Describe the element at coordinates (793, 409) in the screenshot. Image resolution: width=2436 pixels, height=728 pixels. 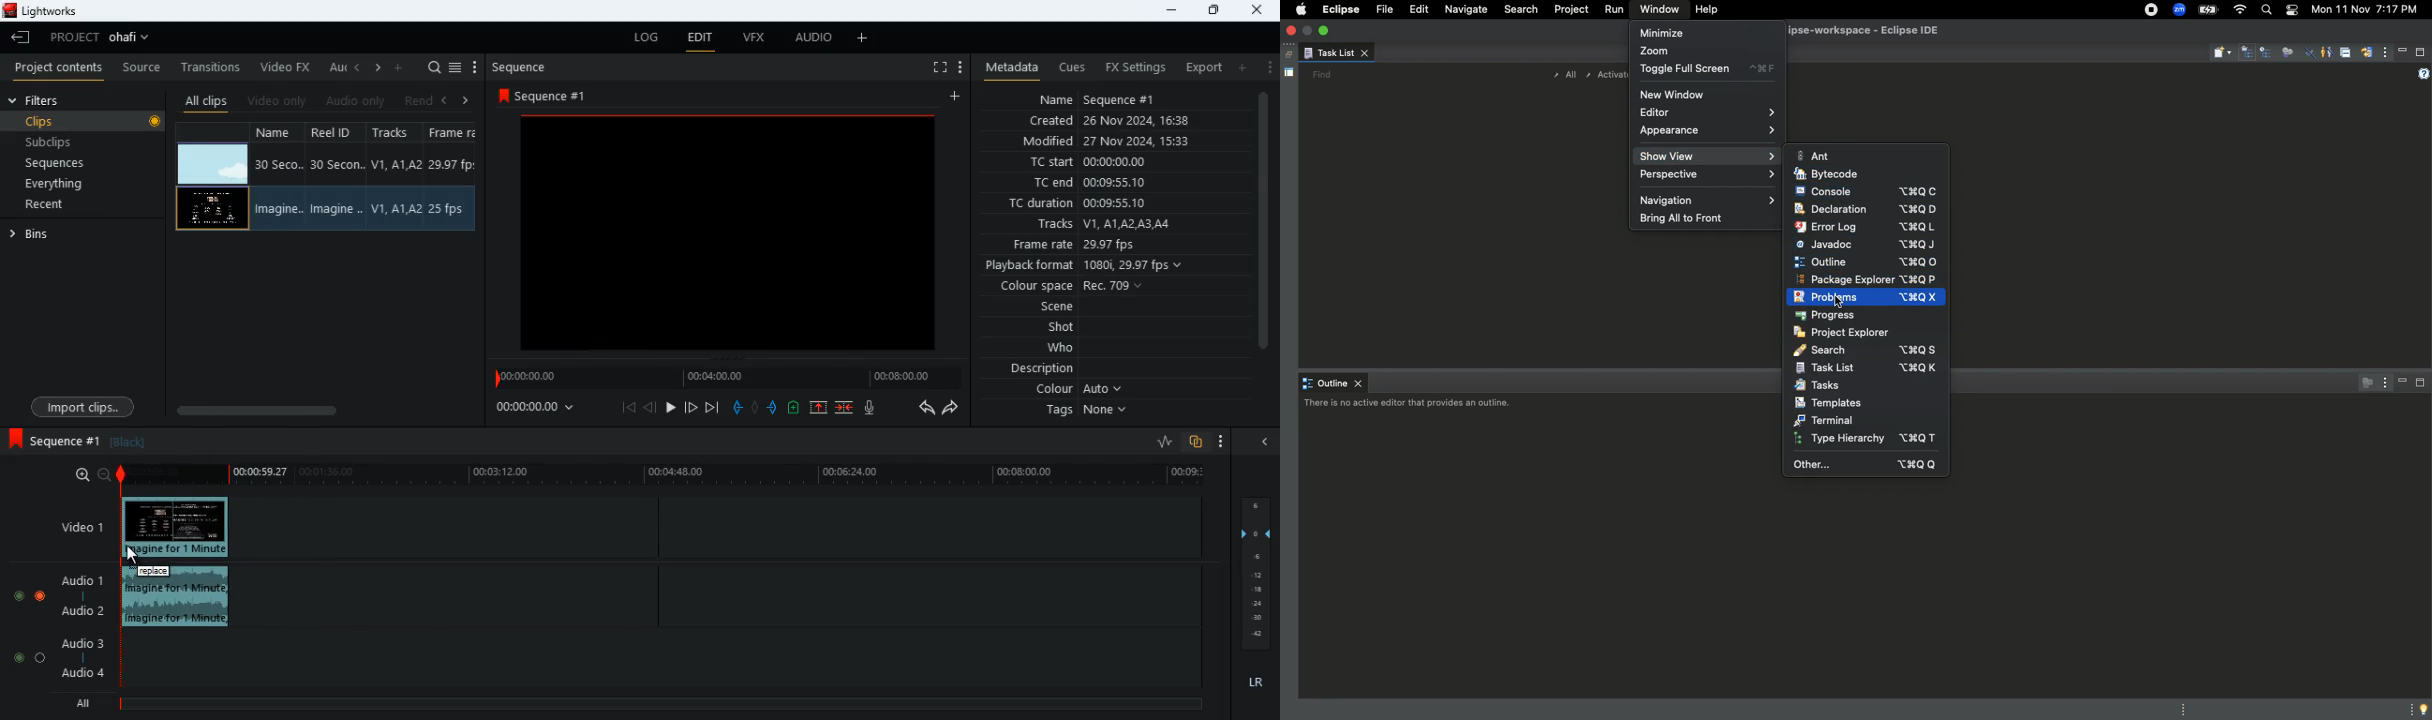
I see `up` at that location.